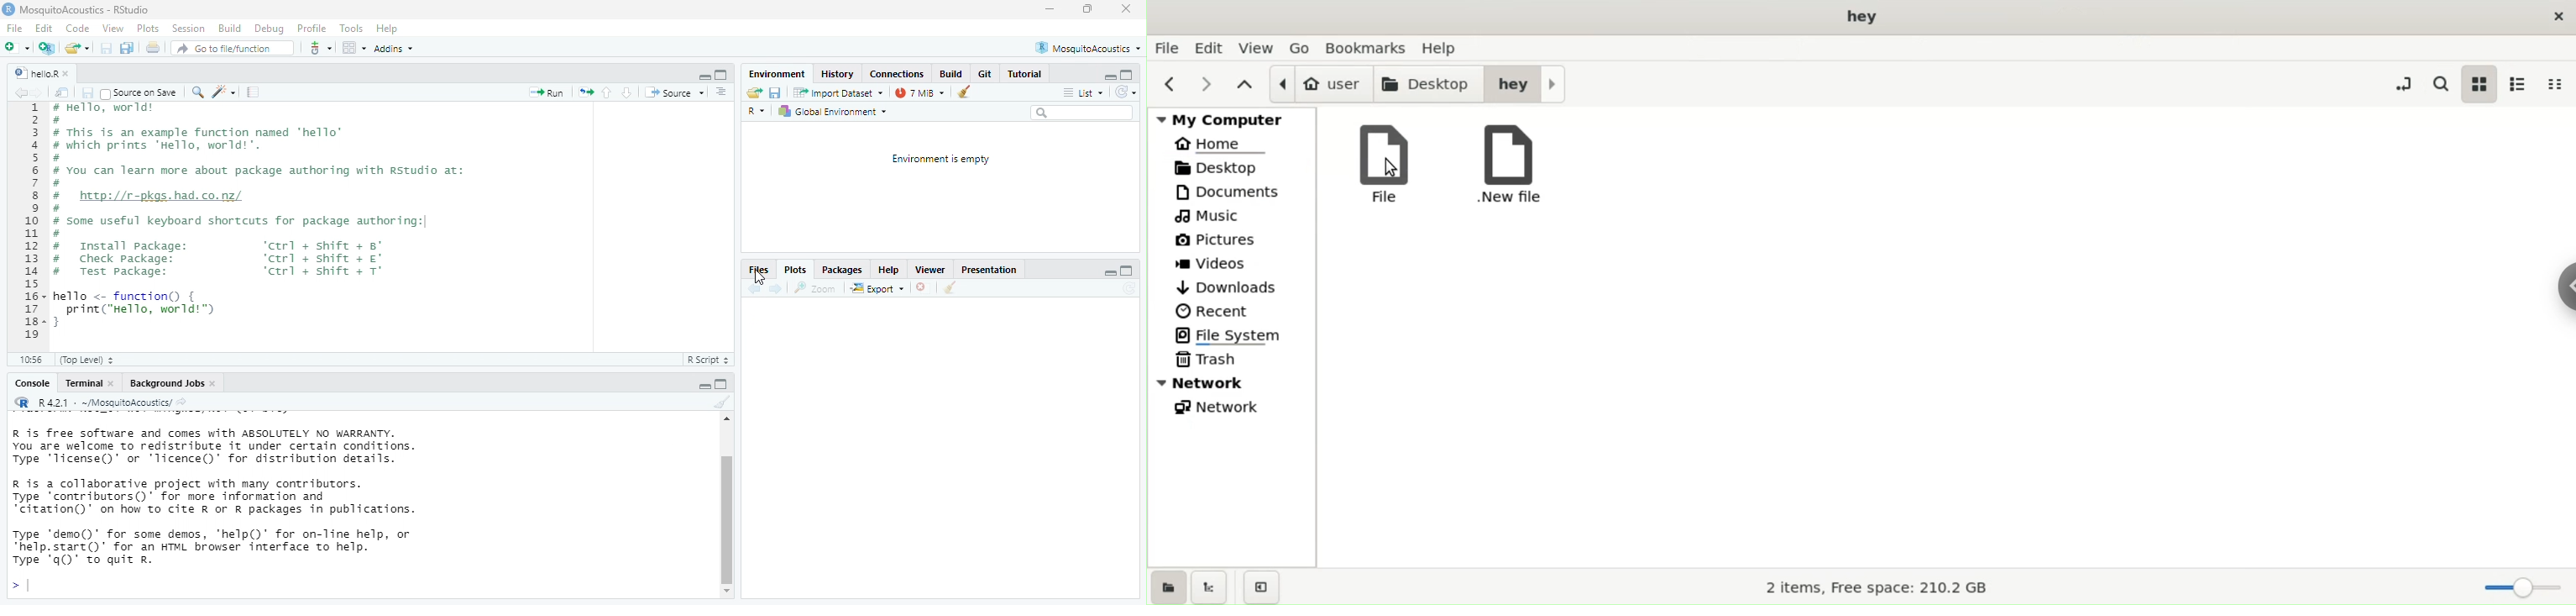 The image size is (2576, 616). Describe the element at coordinates (154, 48) in the screenshot. I see `print the current file` at that location.